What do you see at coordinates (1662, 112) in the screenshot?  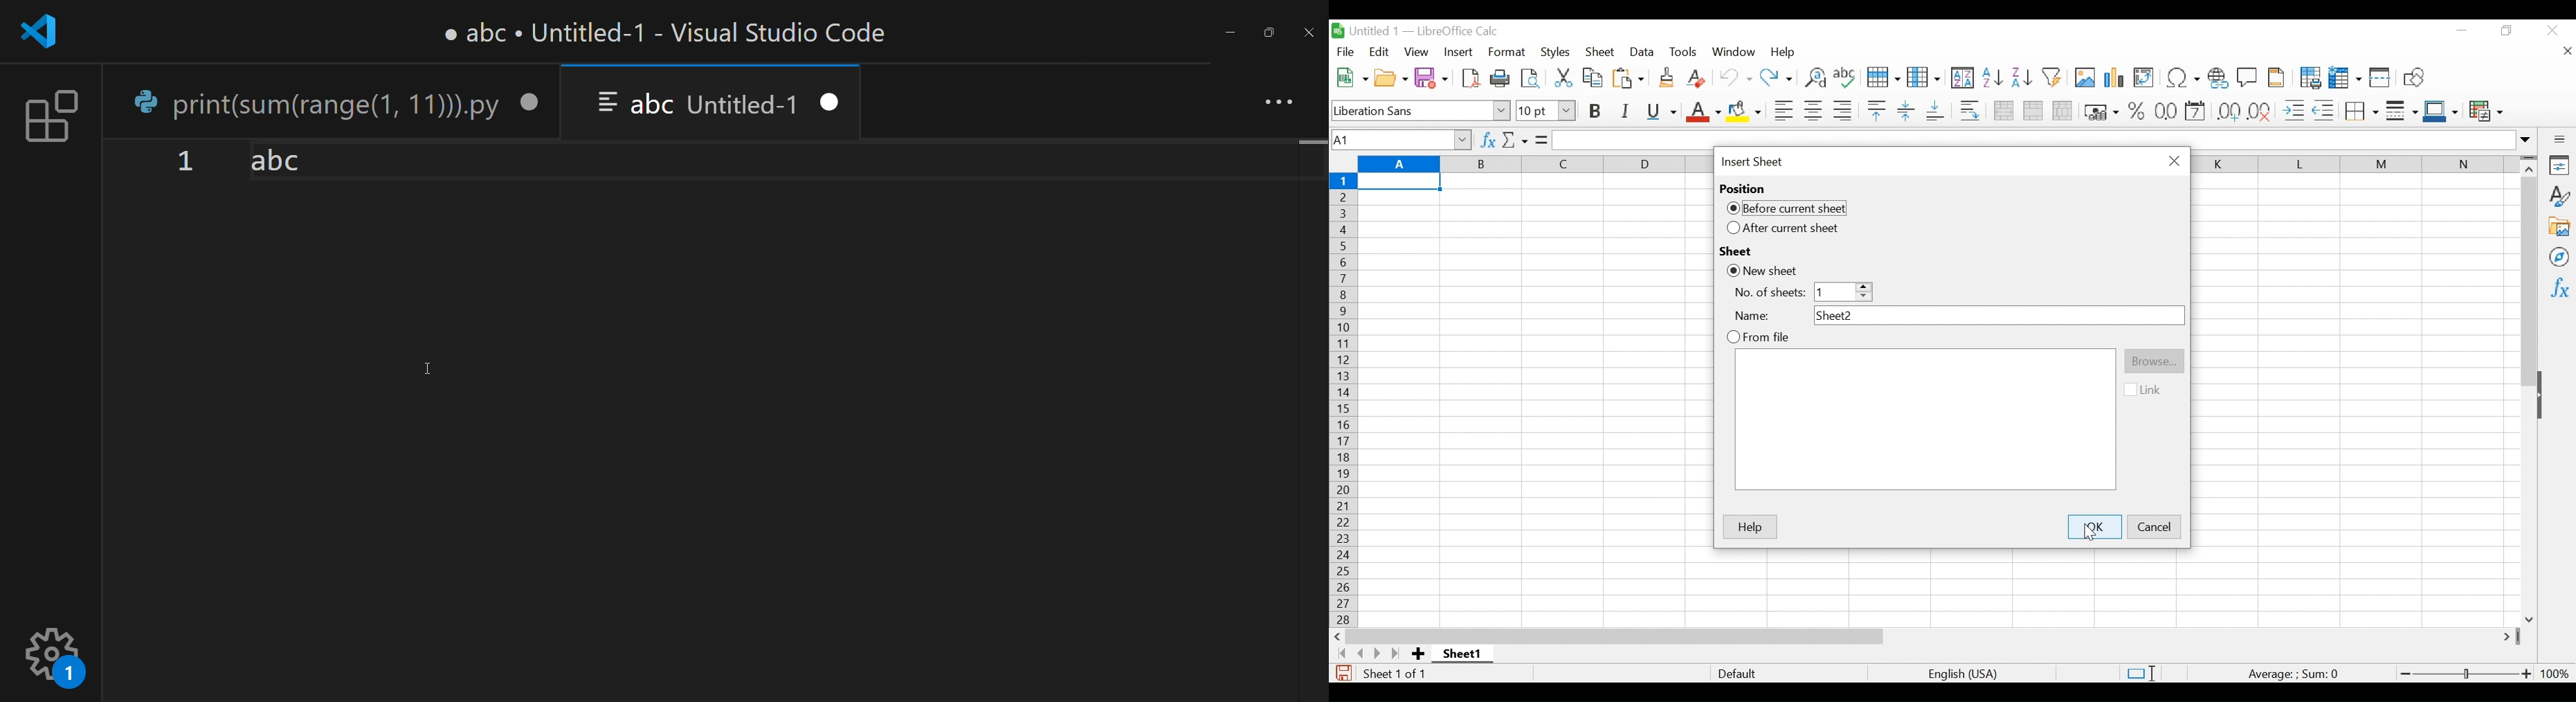 I see `Underline` at bounding box center [1662, 112].